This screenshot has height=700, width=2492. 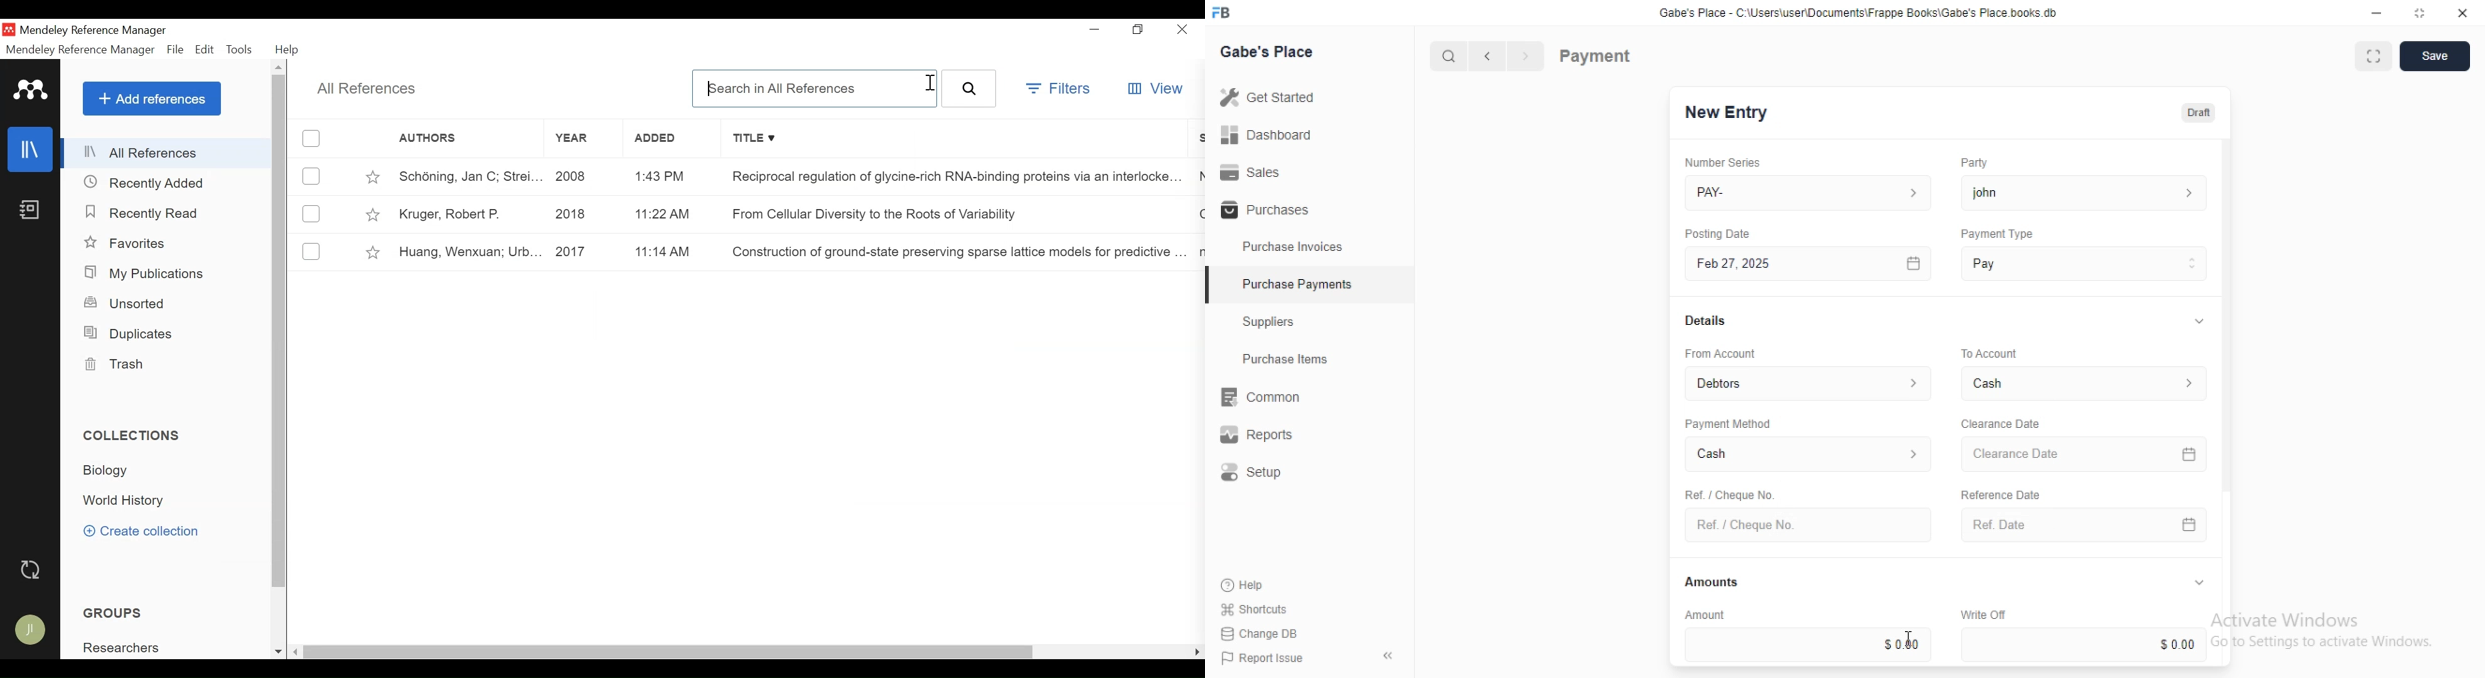 What do you see at coordinates (30, 569) in the screenshot?
I see `Sync` at bounding box center [30, 569].